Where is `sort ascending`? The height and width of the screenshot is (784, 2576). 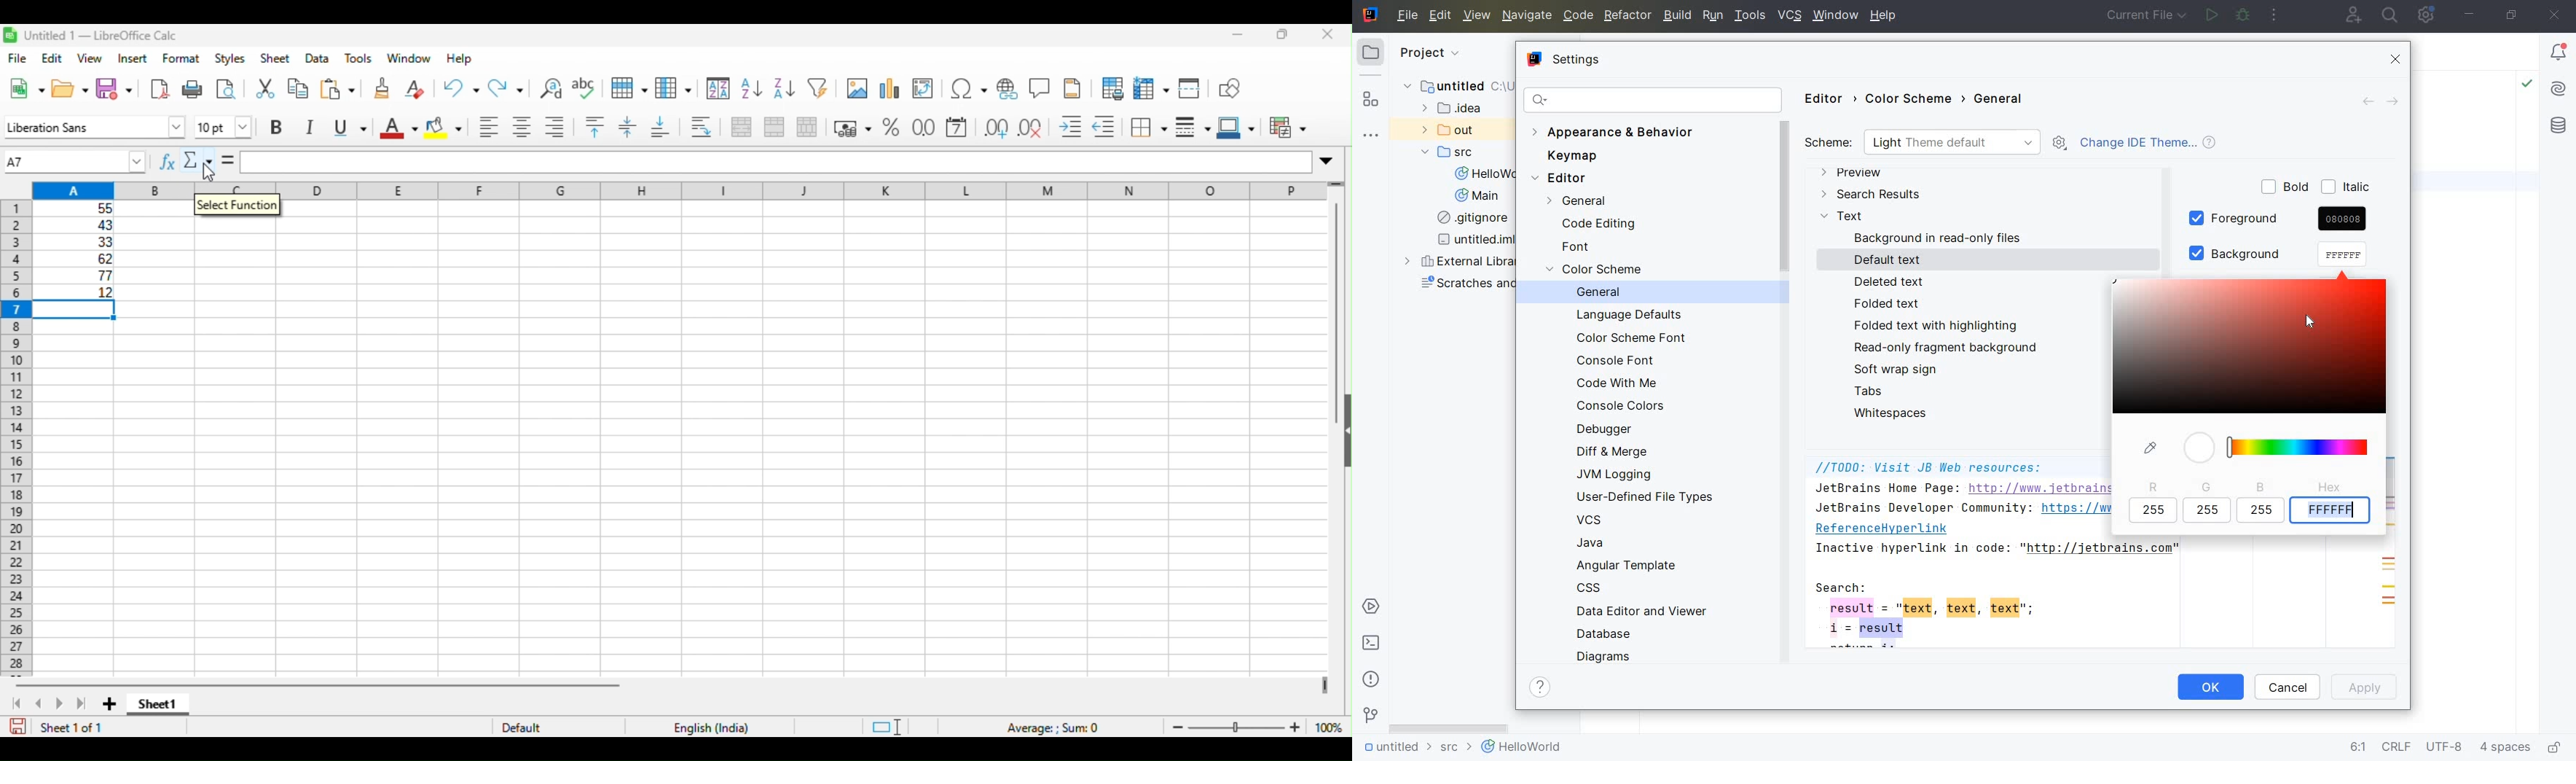 sort ascending is located at coordinates (749, 88).